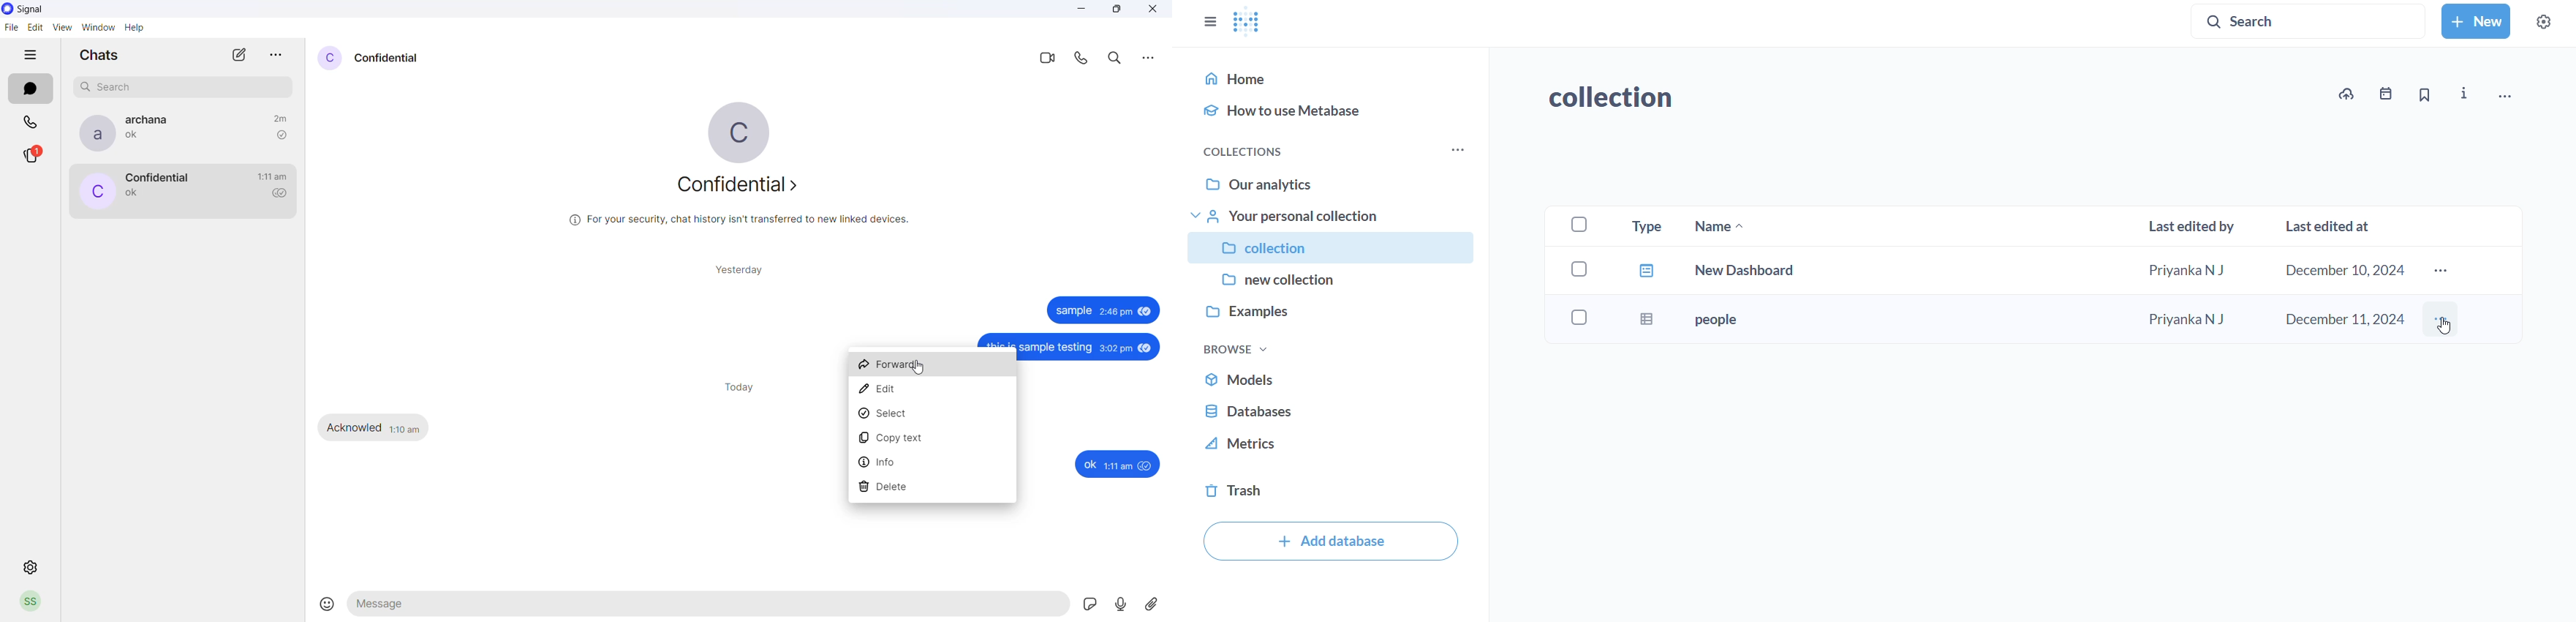 The width and height of the screenshot is (2576, 644). I want to click on last message, so click(135, 137).